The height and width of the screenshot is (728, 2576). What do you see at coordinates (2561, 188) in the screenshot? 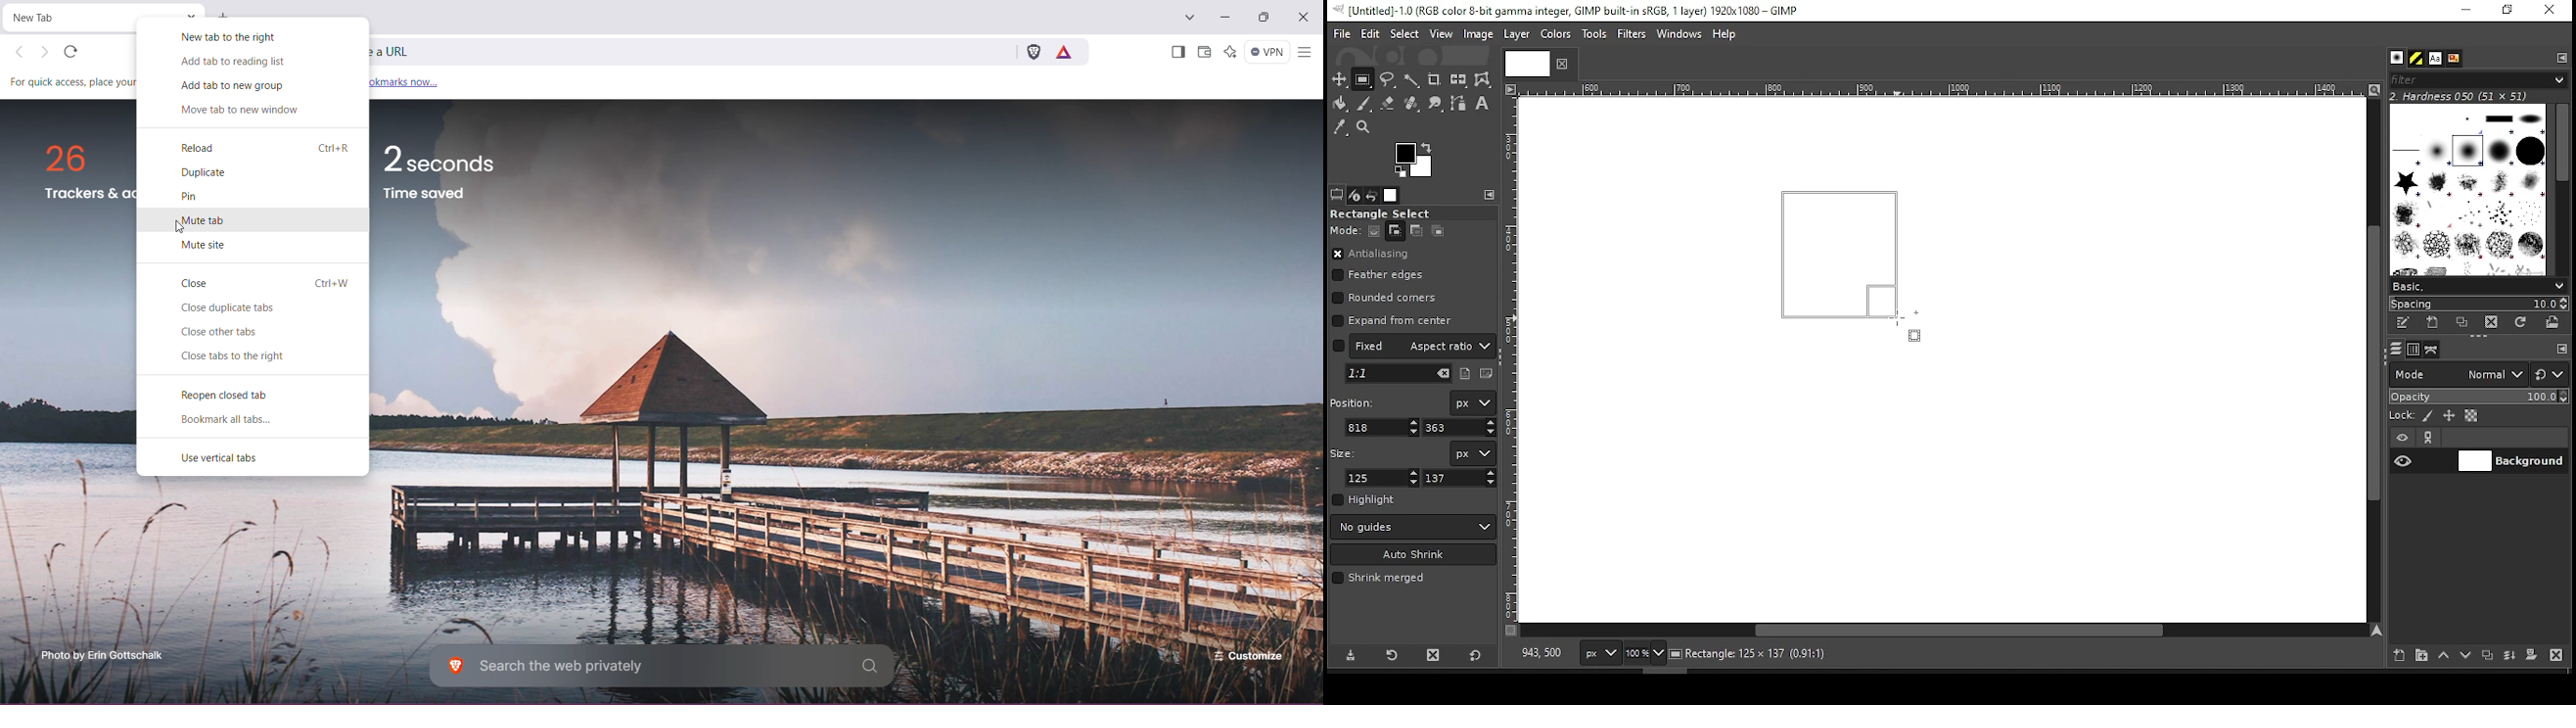
I see `scroll bar` at bounding box center [2561, 188].